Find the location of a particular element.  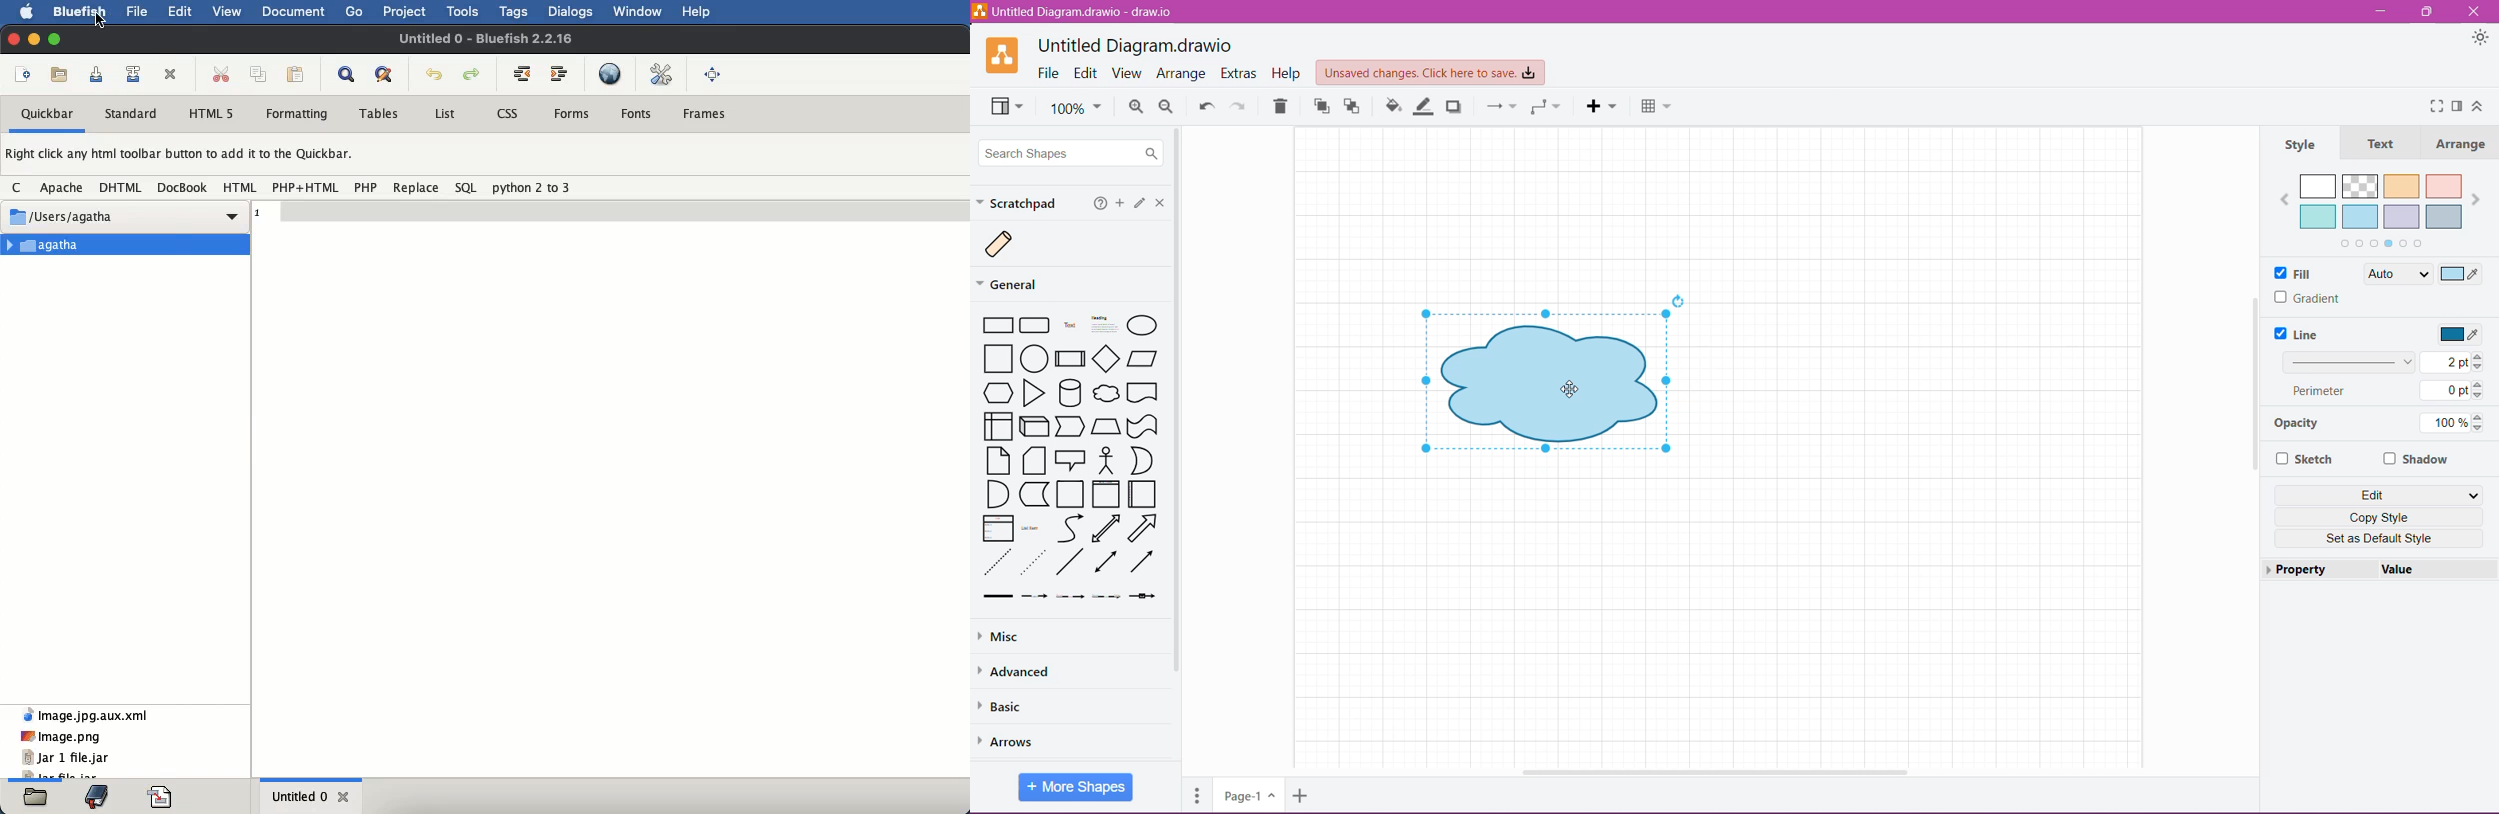

Shadow is located at coordinates (1454, 107).